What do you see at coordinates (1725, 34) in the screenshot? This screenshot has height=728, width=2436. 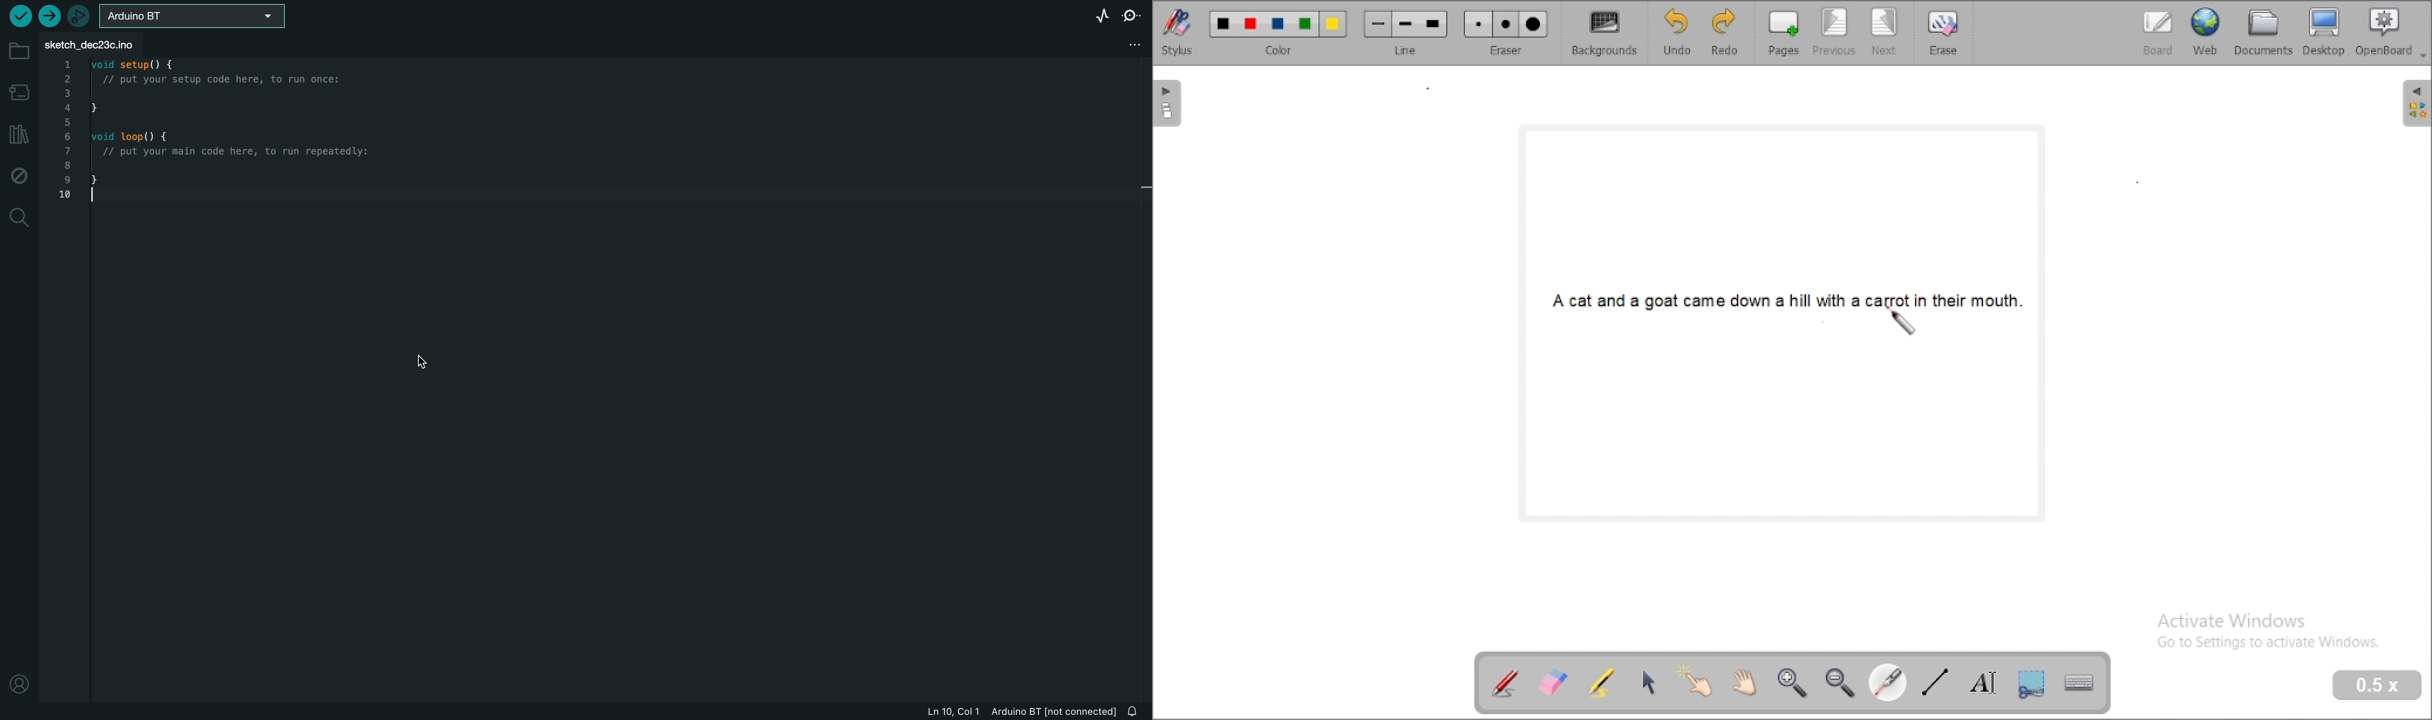 I see `redo` at bounding box center [1725, 34].